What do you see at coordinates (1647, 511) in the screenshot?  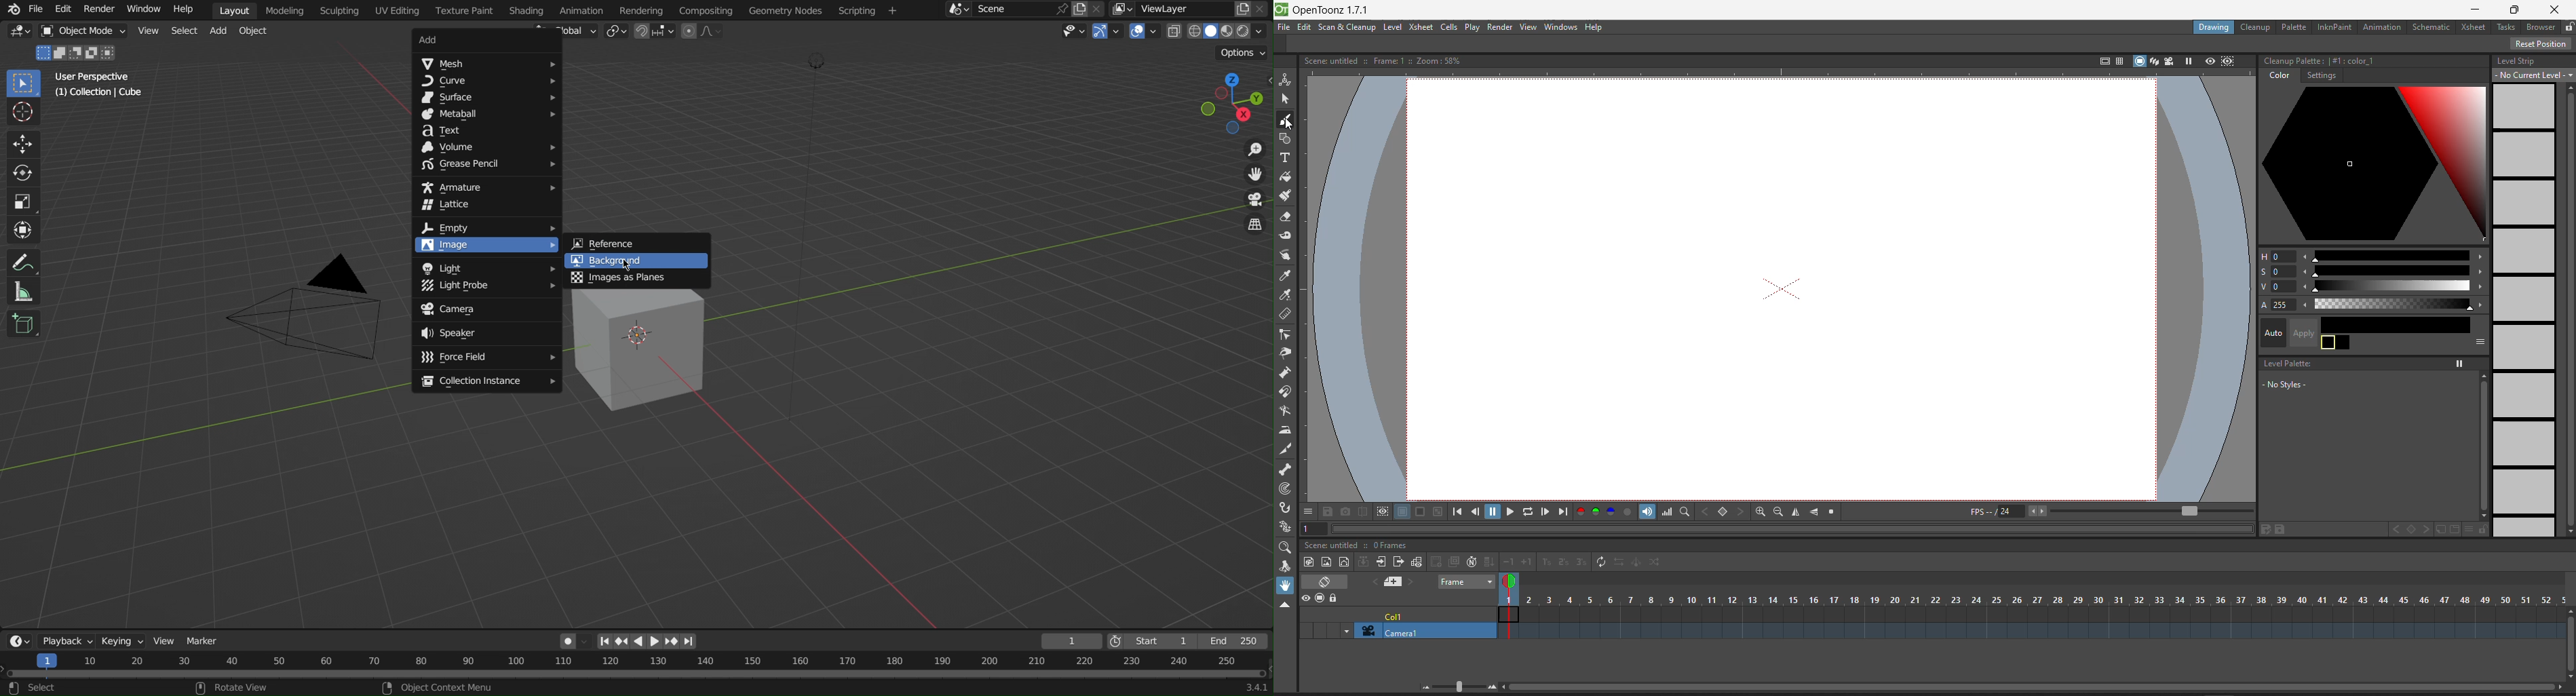 I see `soundtrack` at bounding box center [1647, 511].